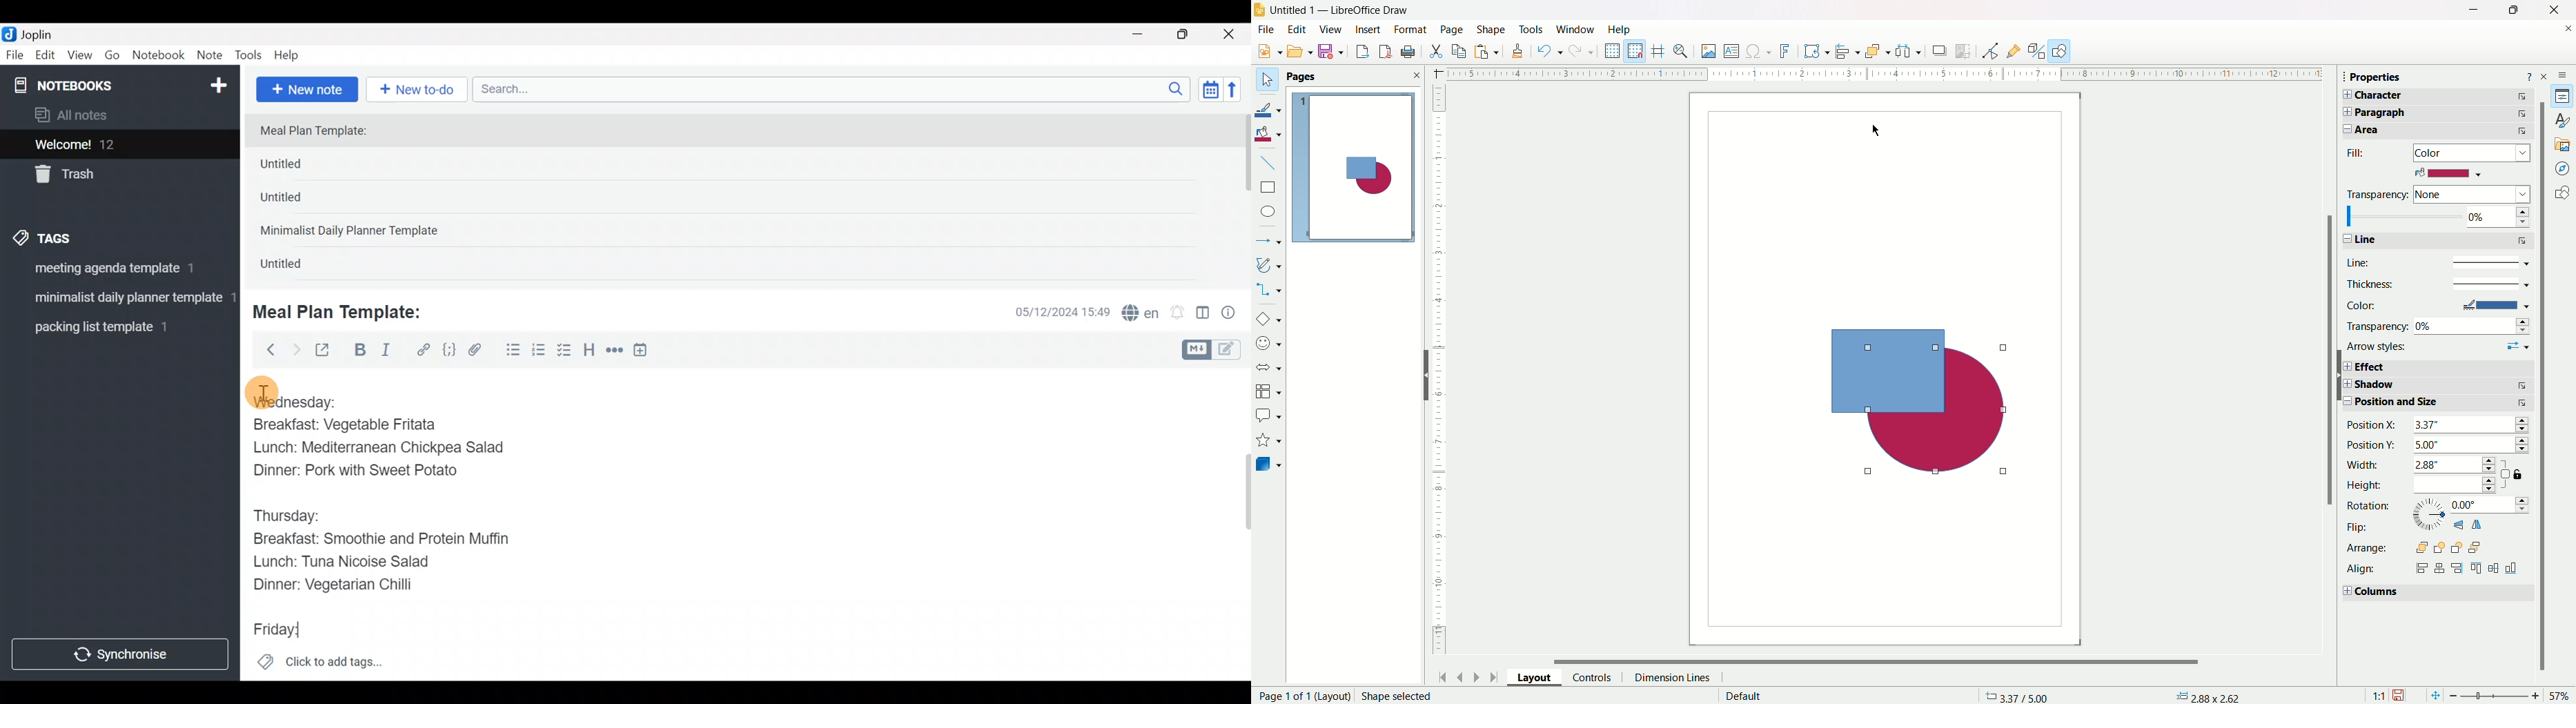 The height and width of the screenshot is (728, 2576). What do you see at coordinates (1270, 466) in the screenshot?
I see `3D objects` at bounding box center [1270, 466].